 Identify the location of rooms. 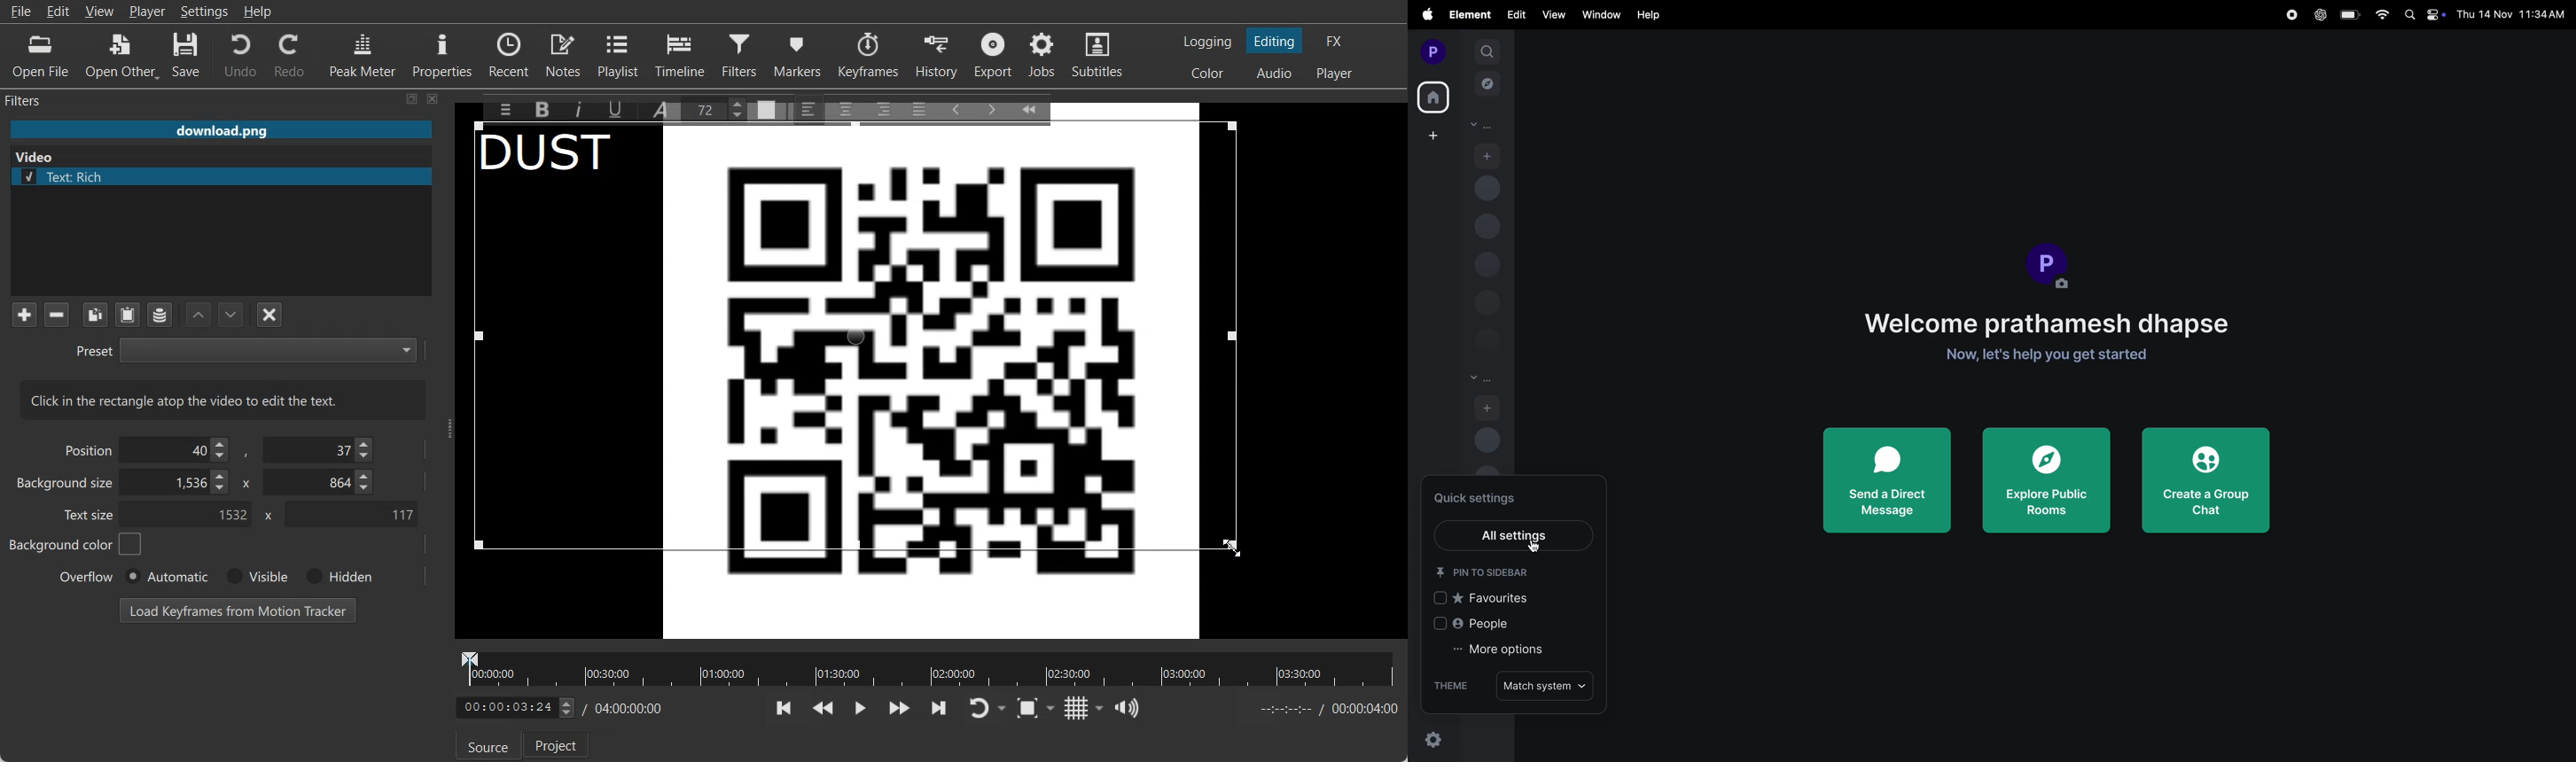
(1481, 379).